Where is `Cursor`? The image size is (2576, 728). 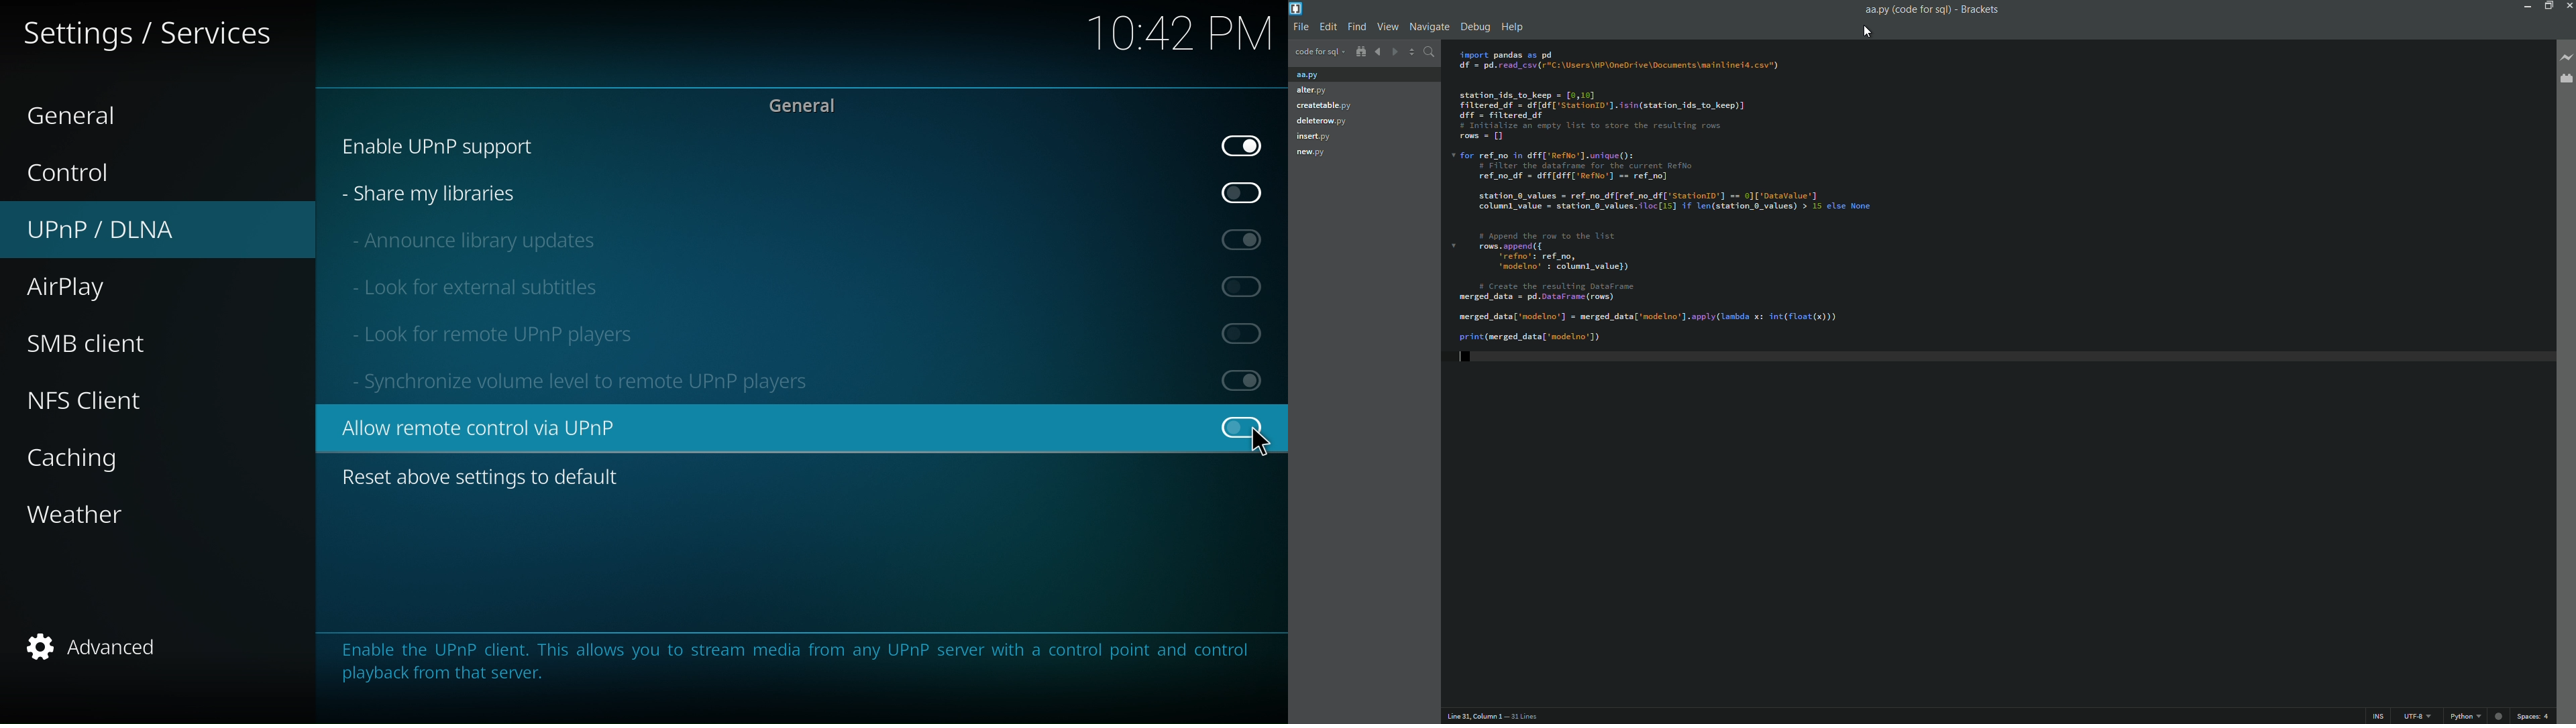 Cursor is located at coordinates (1249, 443).